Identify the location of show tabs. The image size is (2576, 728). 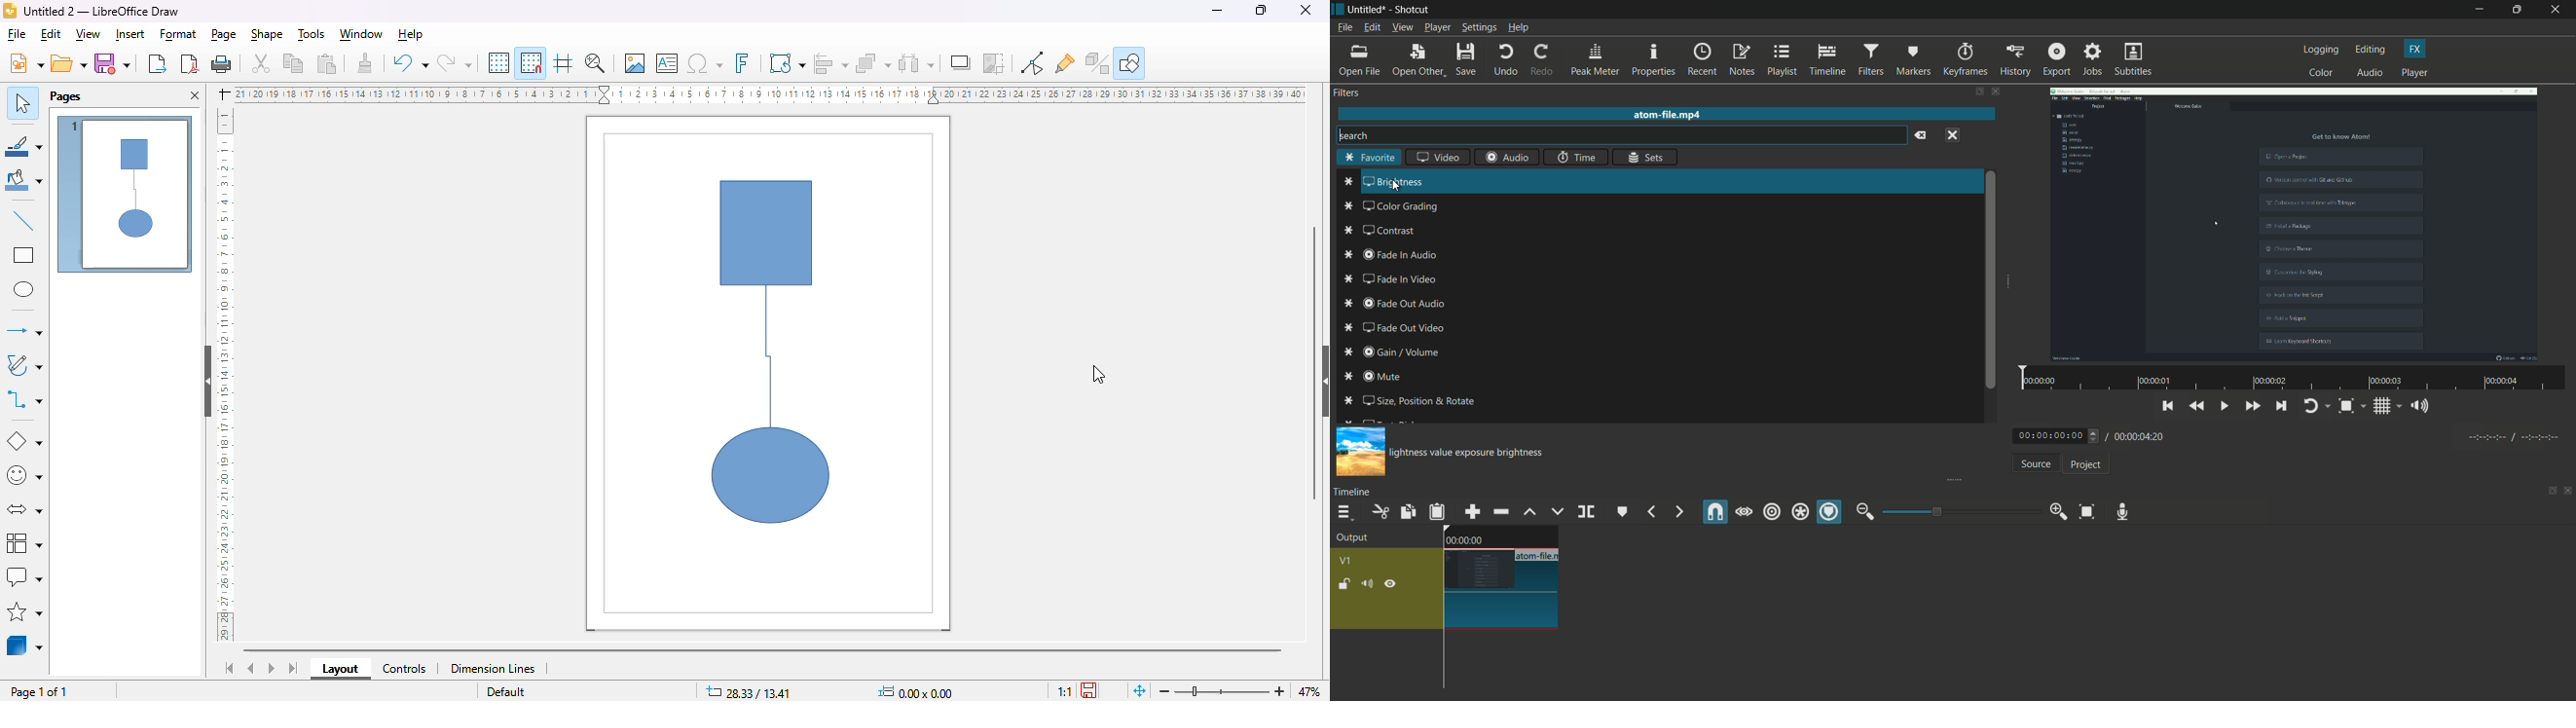
(1978, 92).